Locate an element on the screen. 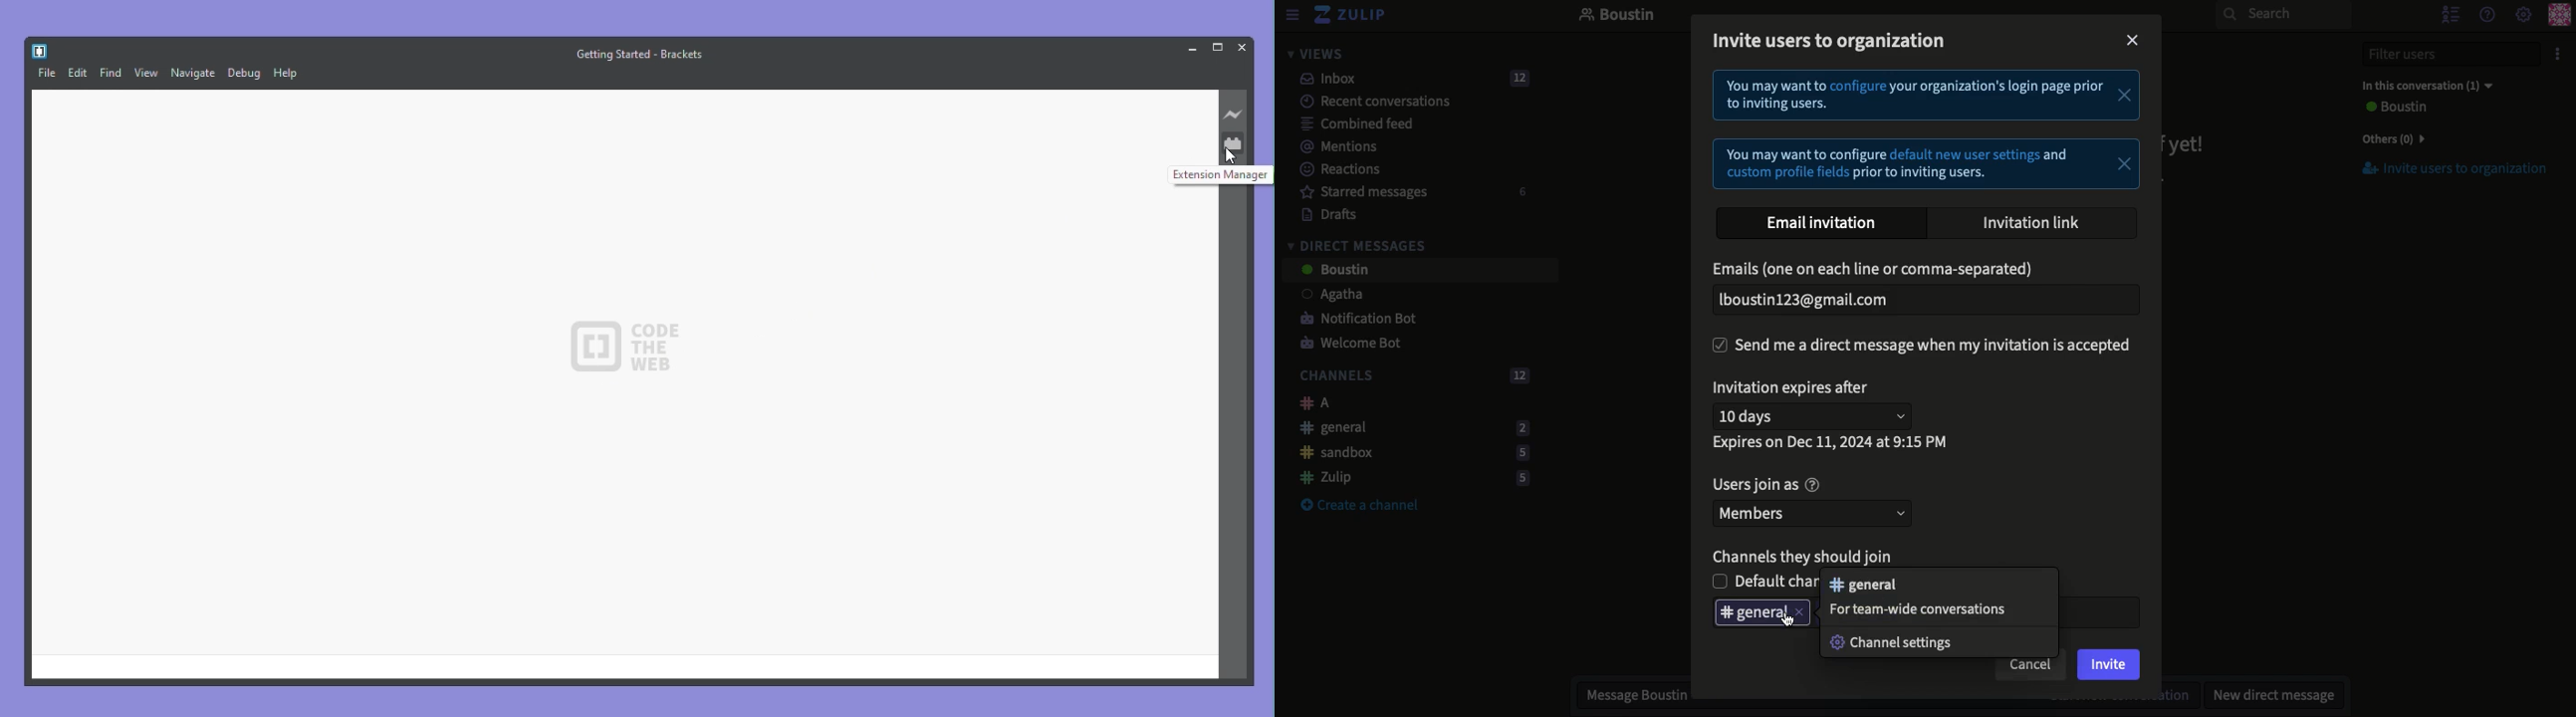  A is located at coordinates (1310, 403).